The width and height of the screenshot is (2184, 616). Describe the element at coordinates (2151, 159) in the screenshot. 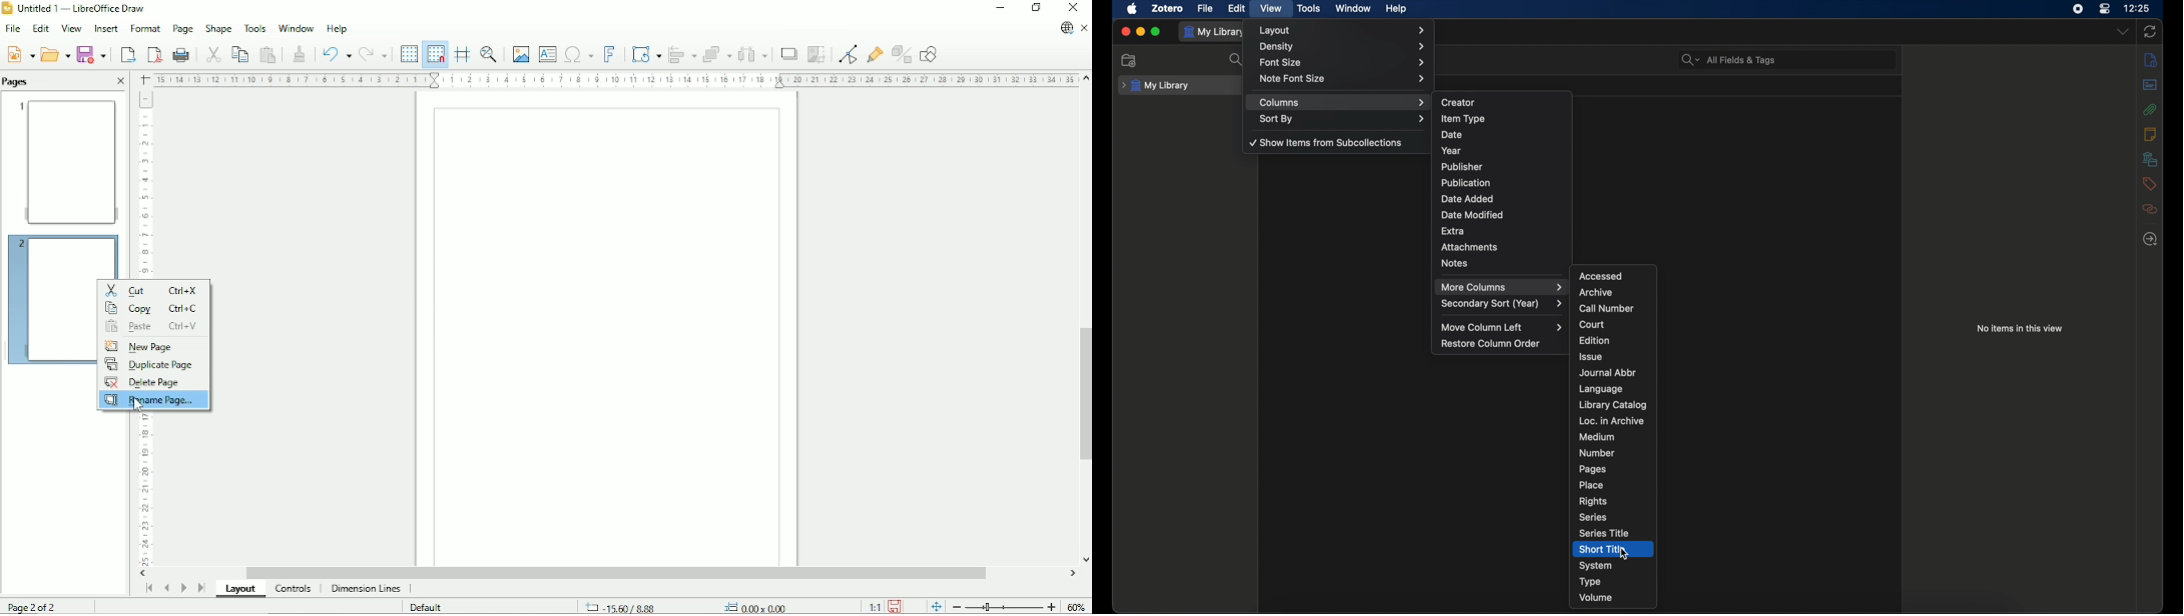

I see `libraries` at that location.